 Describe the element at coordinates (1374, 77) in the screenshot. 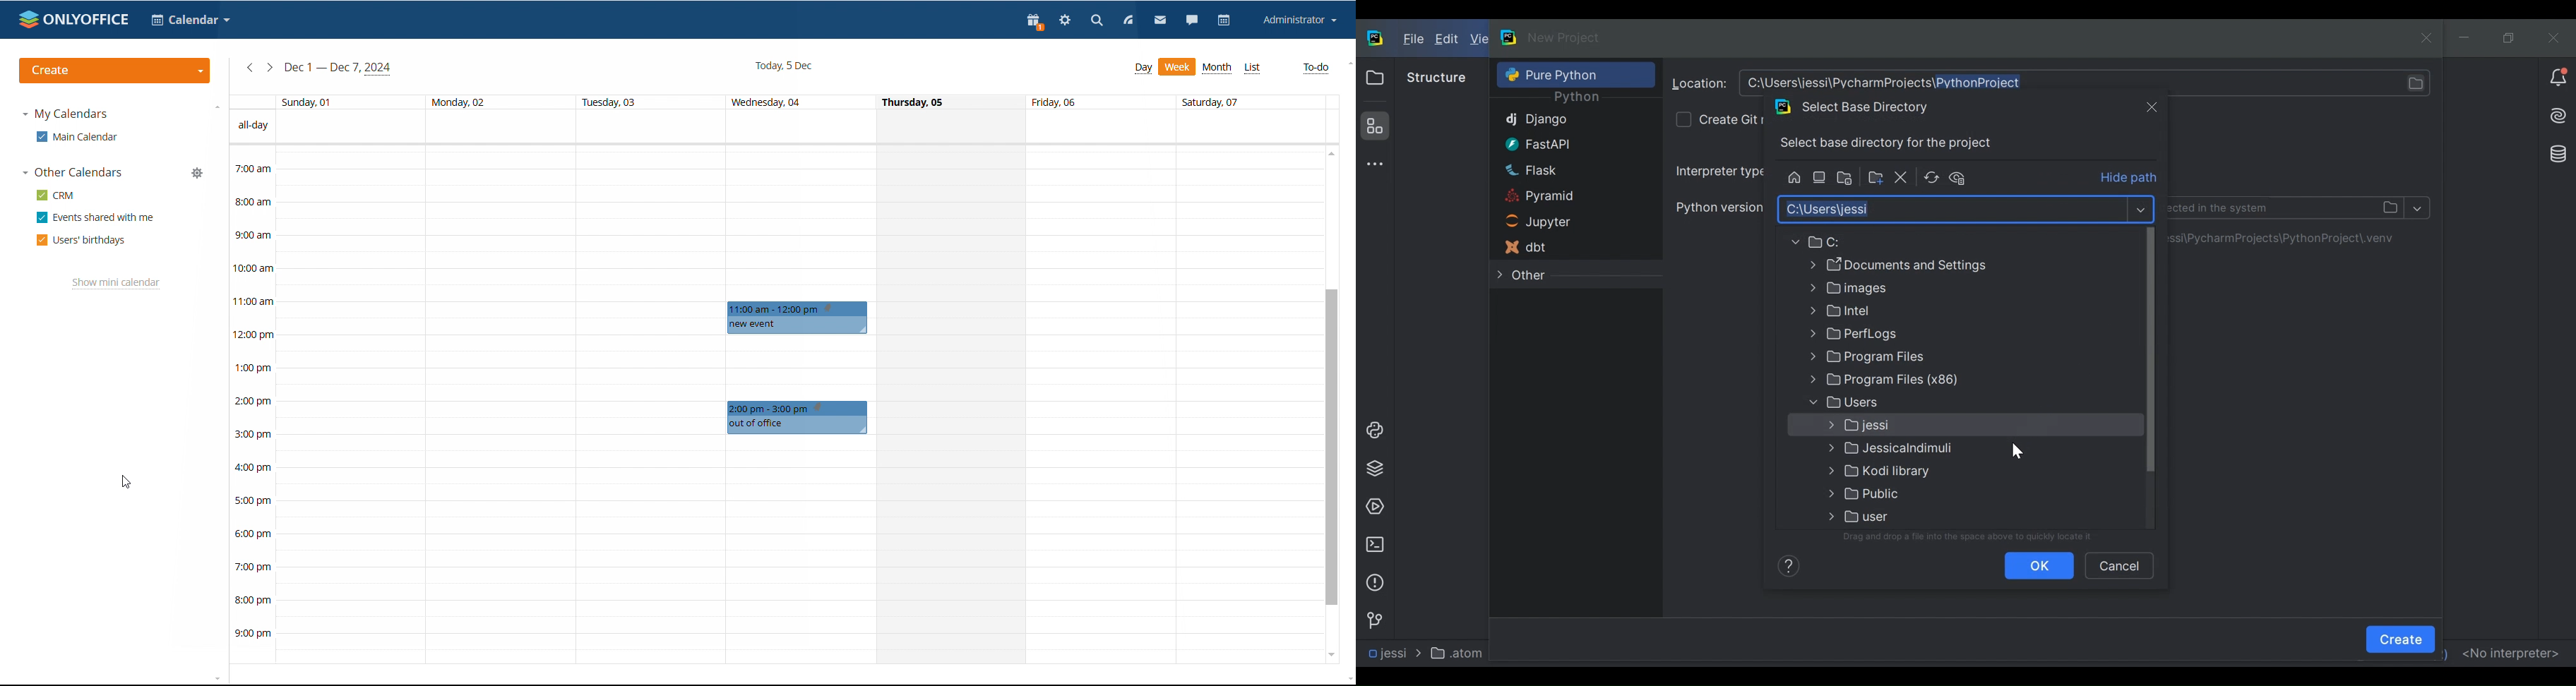

I see `Project View` at that location.